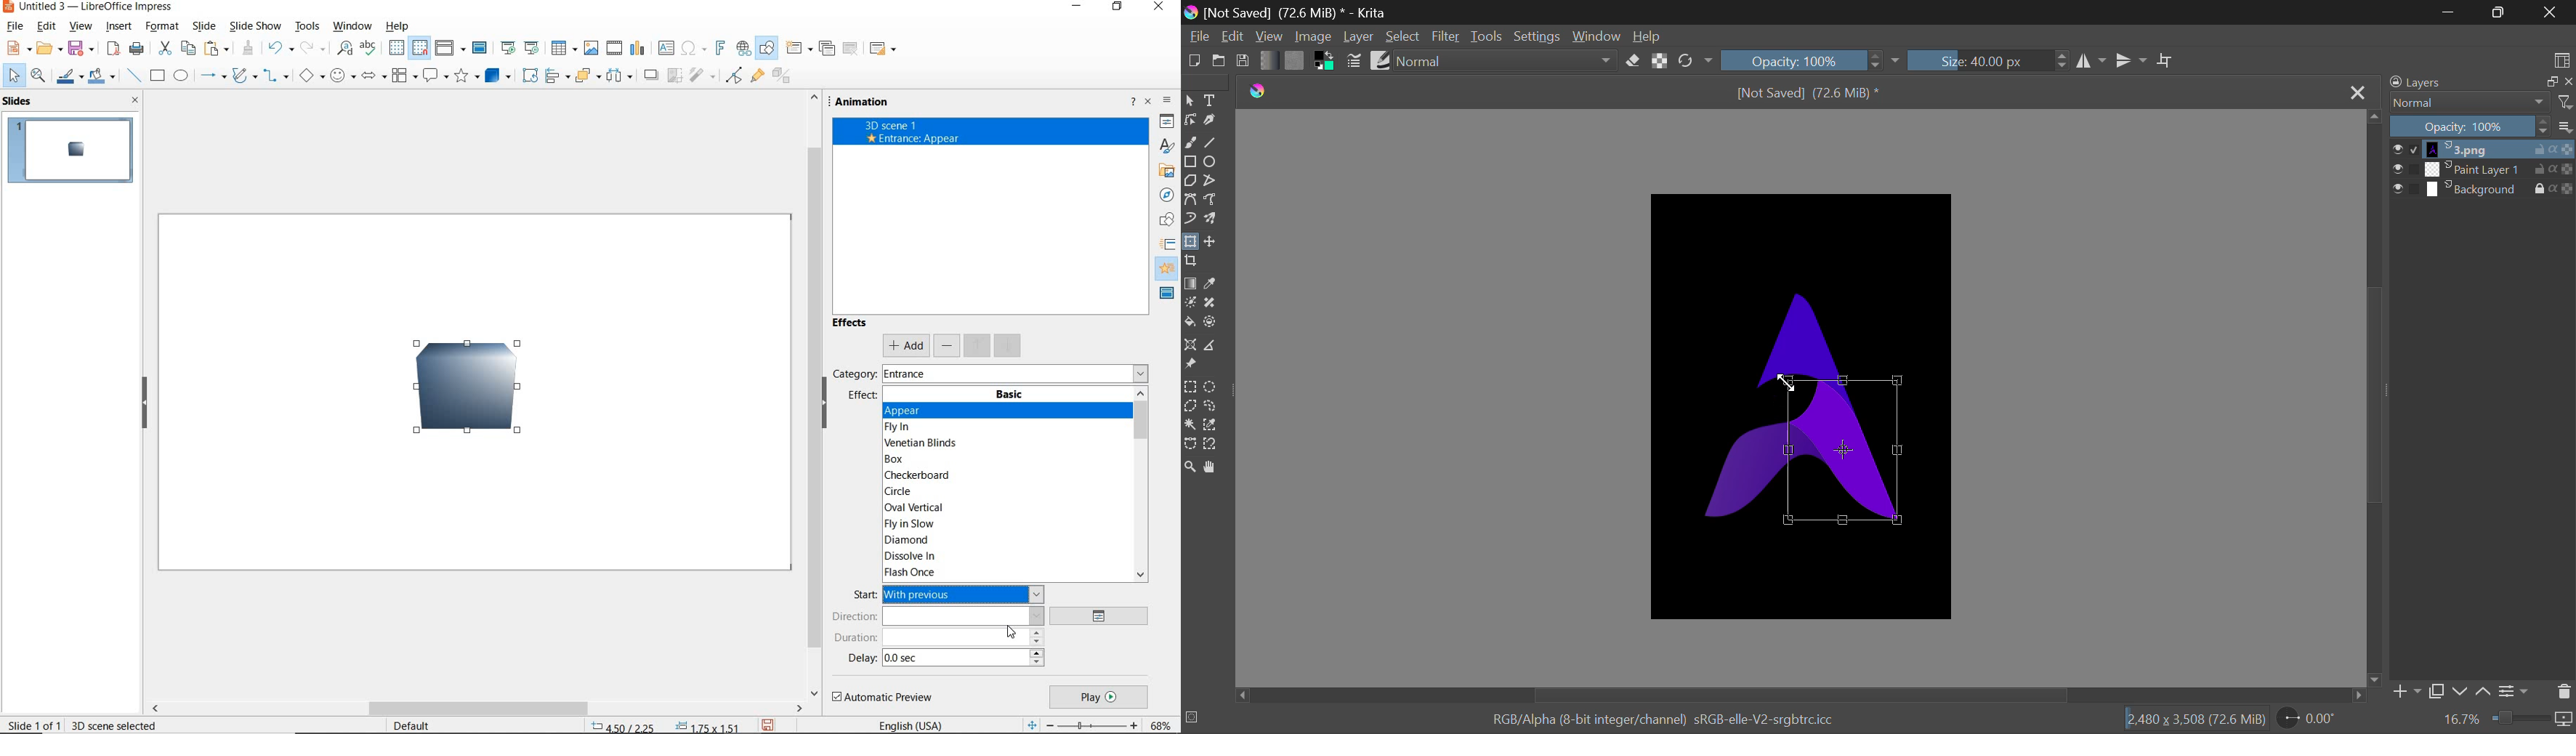 The width and height of the screenshot is (2576, 756). Describe the element at coordinates (1169, 102) in the screenshot. I see `SIDEBAR SETTINGS` at that location.